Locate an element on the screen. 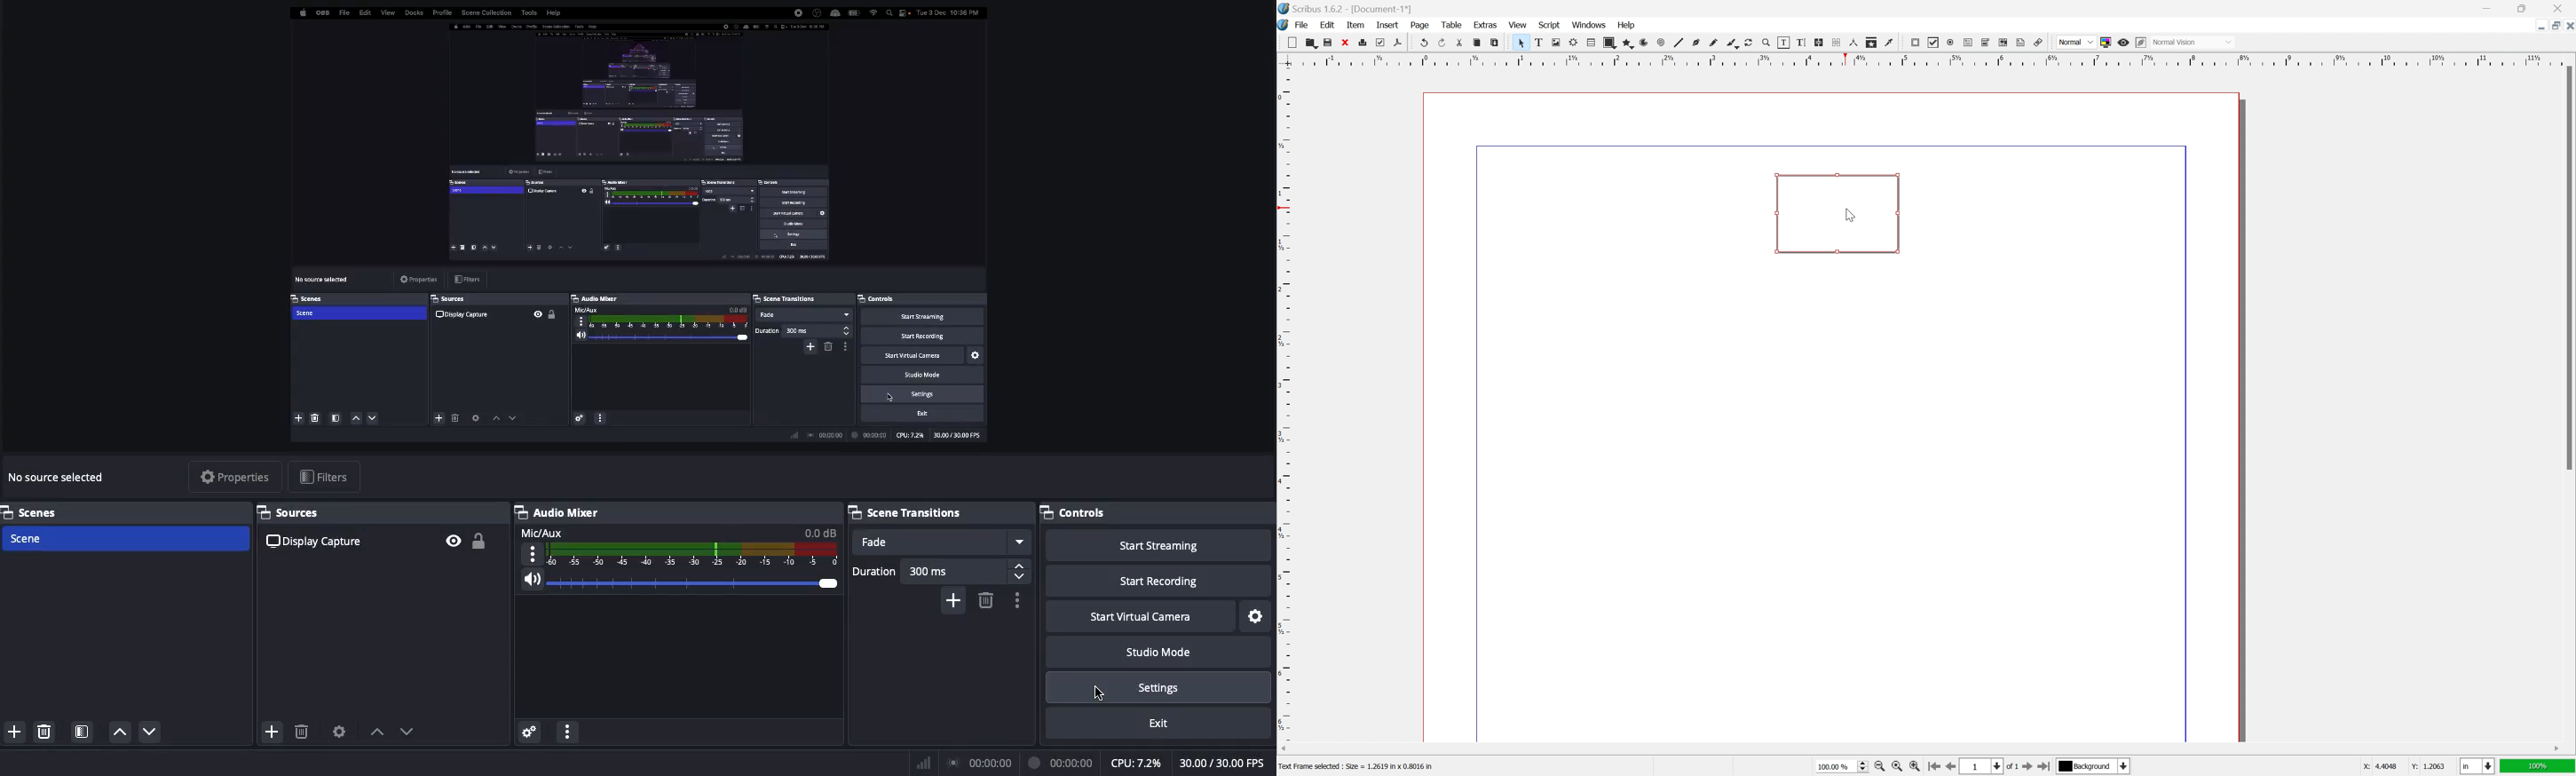 The image size is (2576, 784). select item is located at coordinates (1521, 43).